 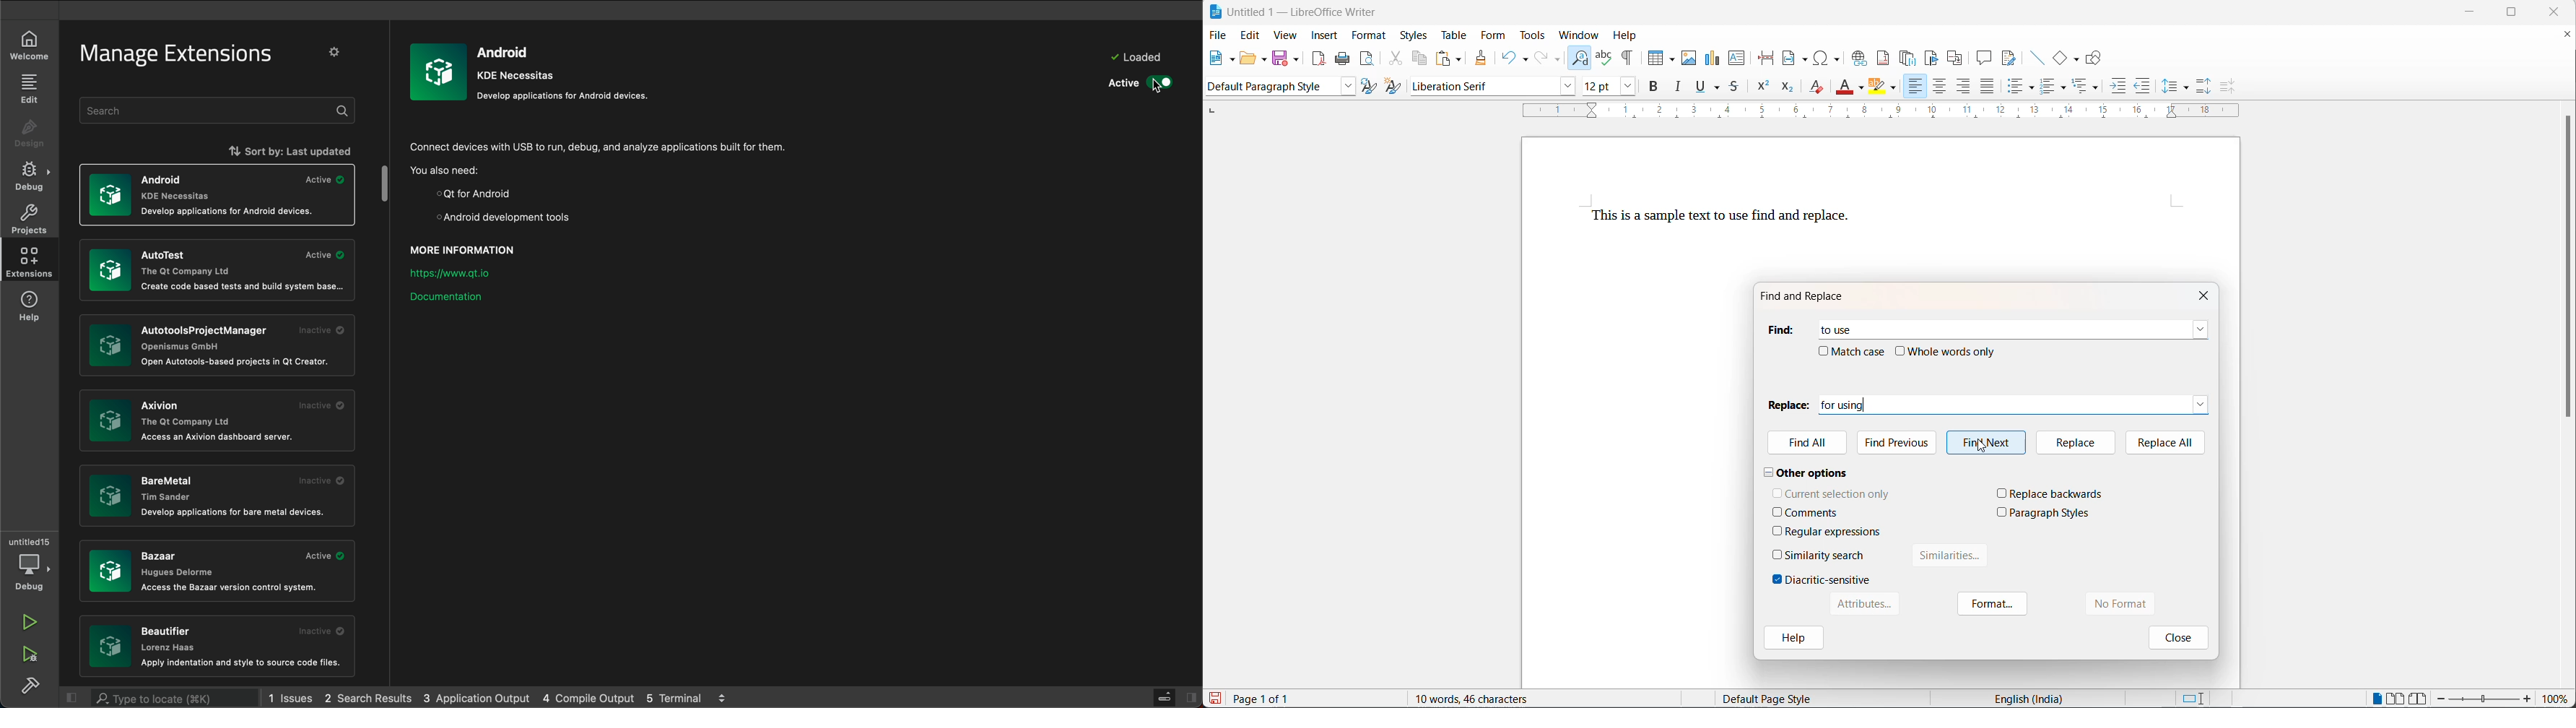 What do you see at coordinates (2061, 58) in the screenshot?
I see `basic shapes` at bounding box center [2061, 58].